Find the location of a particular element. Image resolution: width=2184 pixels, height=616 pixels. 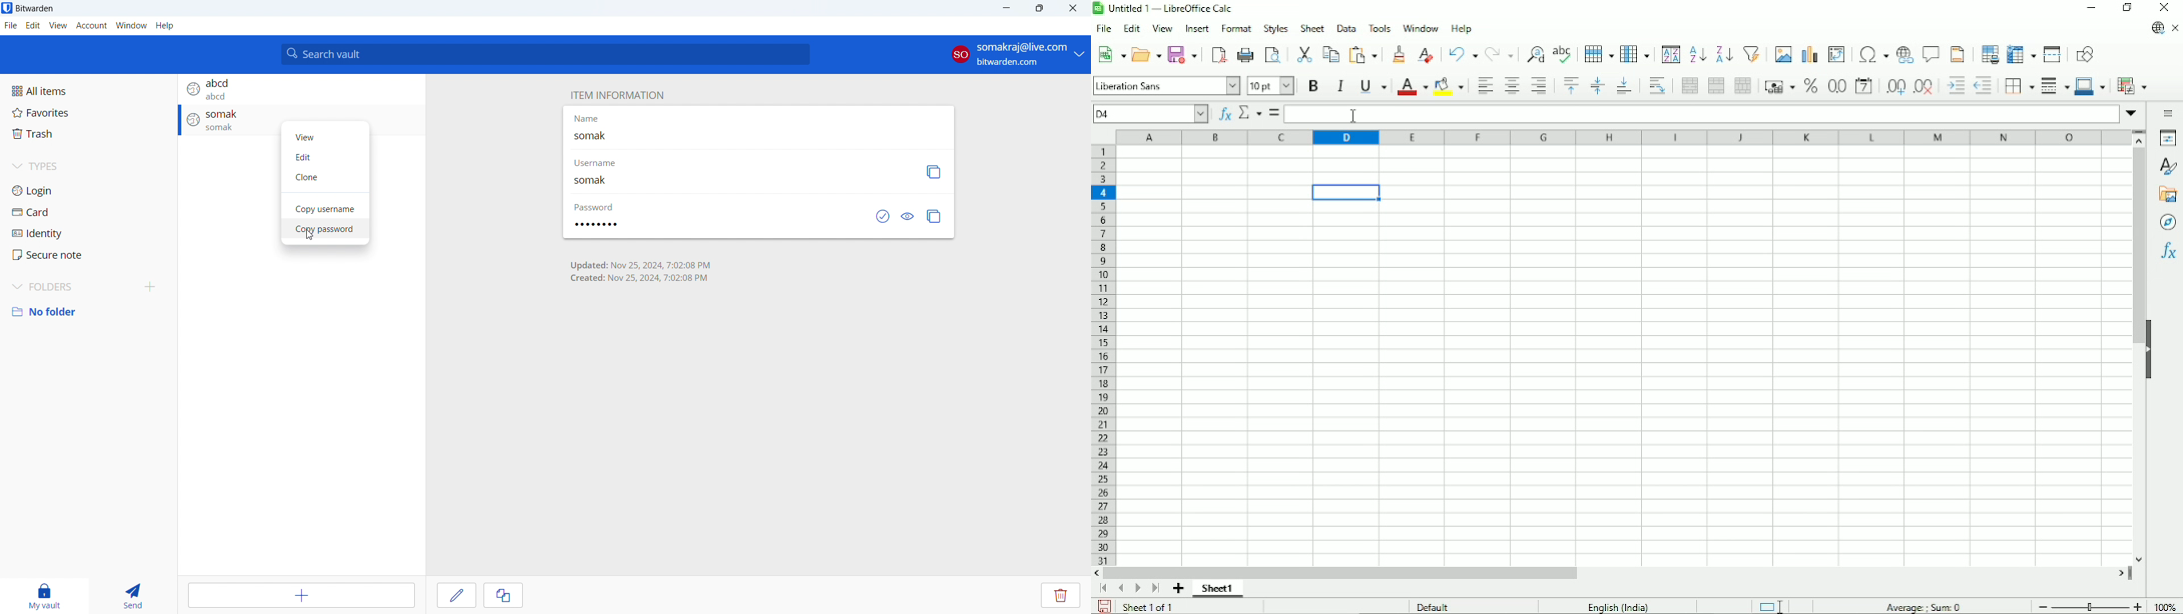

Save is located at coordinates (1183, 54).